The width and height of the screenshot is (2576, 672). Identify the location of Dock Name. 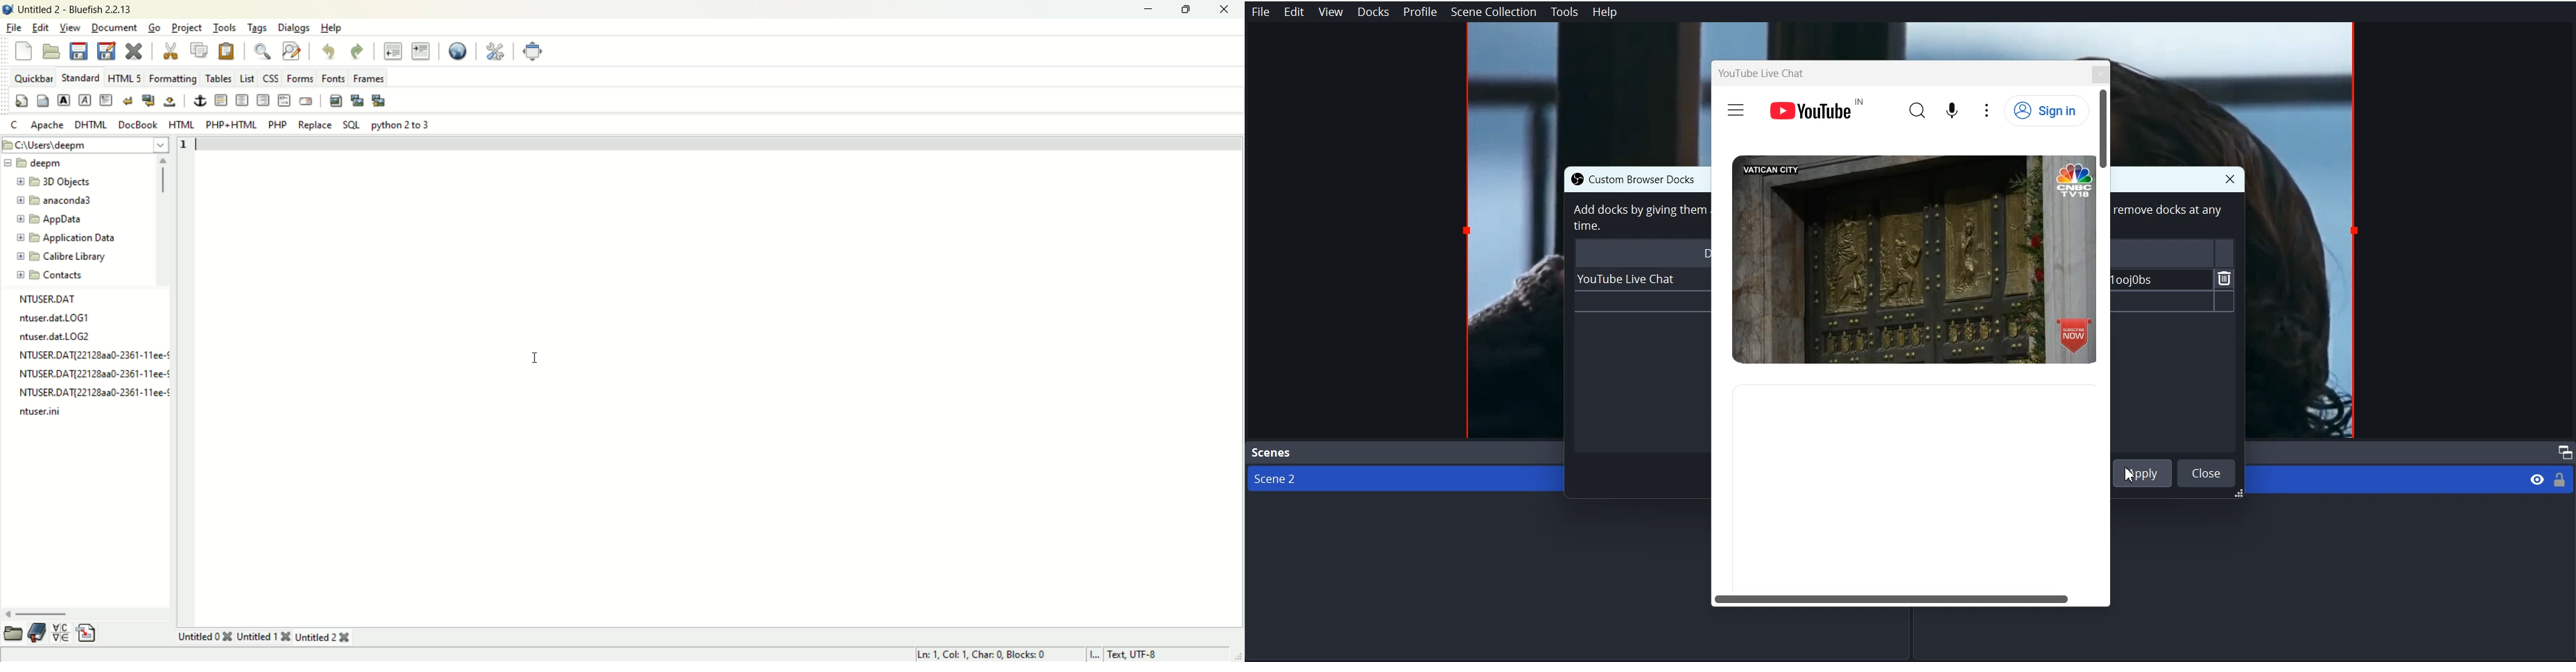
(1641, 253).